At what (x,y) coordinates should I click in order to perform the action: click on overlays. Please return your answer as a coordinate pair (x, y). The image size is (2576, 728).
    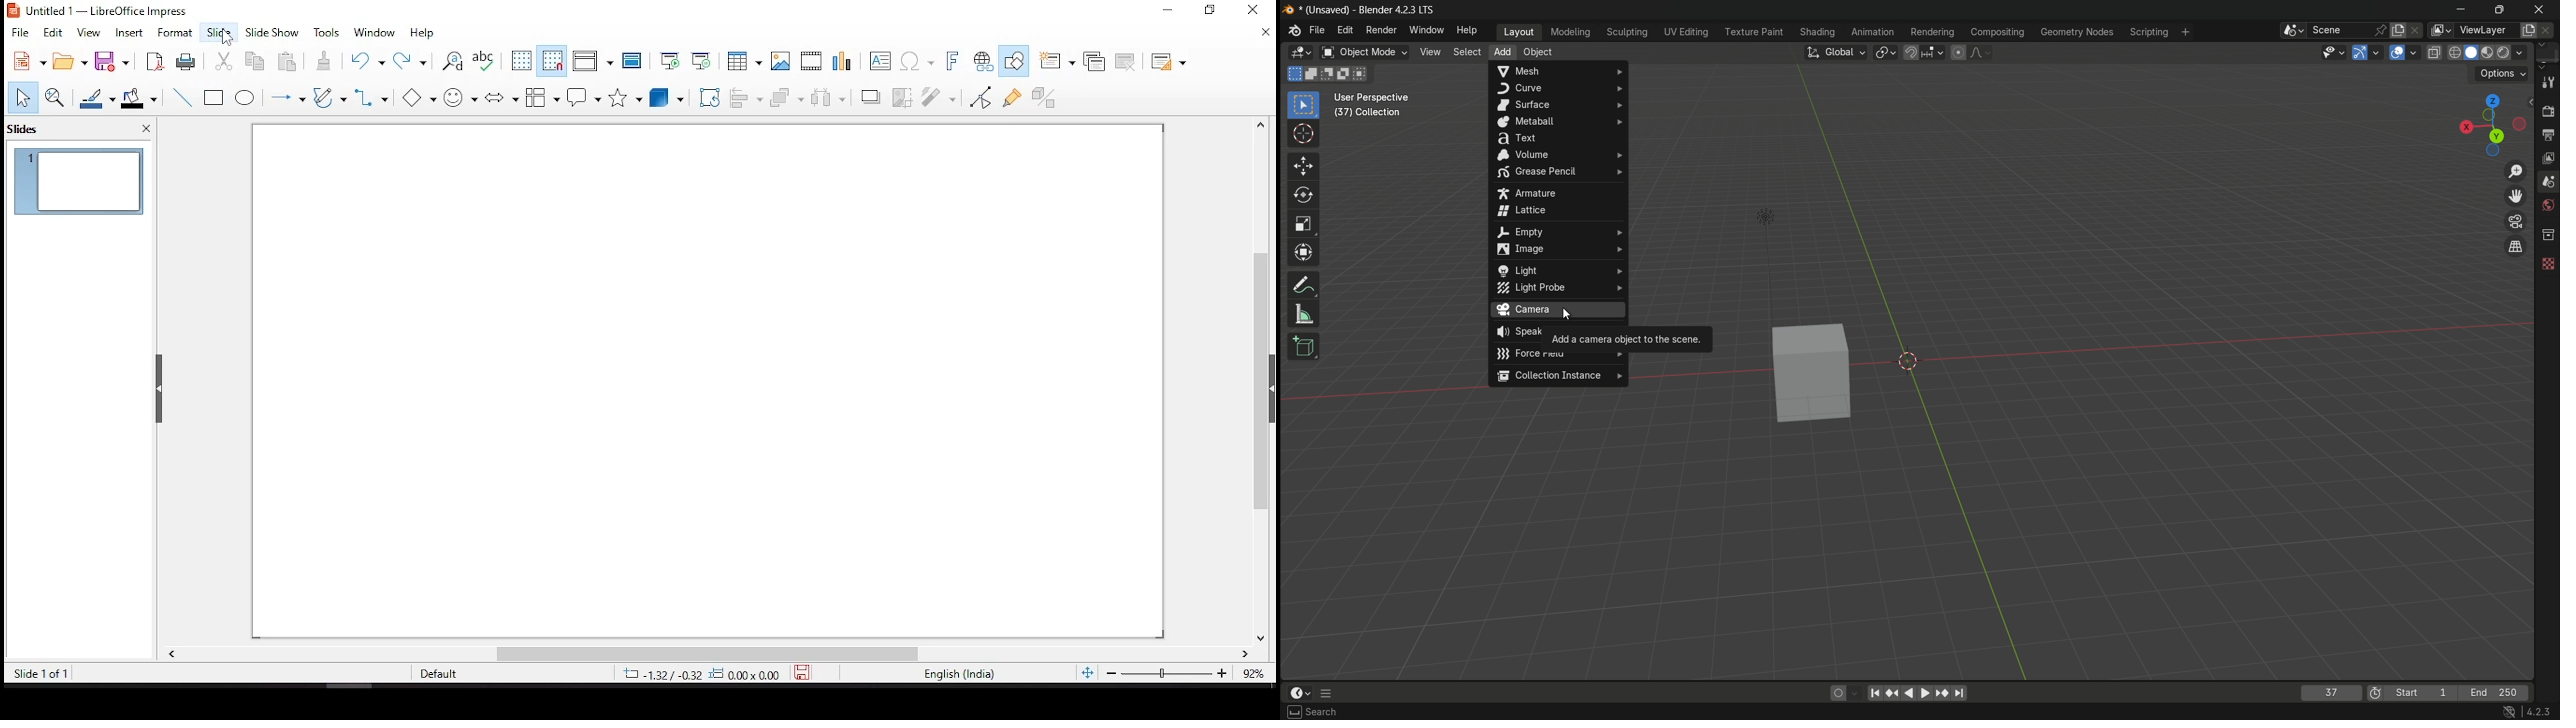
    Looking at the image, I should click on (2415, 52).